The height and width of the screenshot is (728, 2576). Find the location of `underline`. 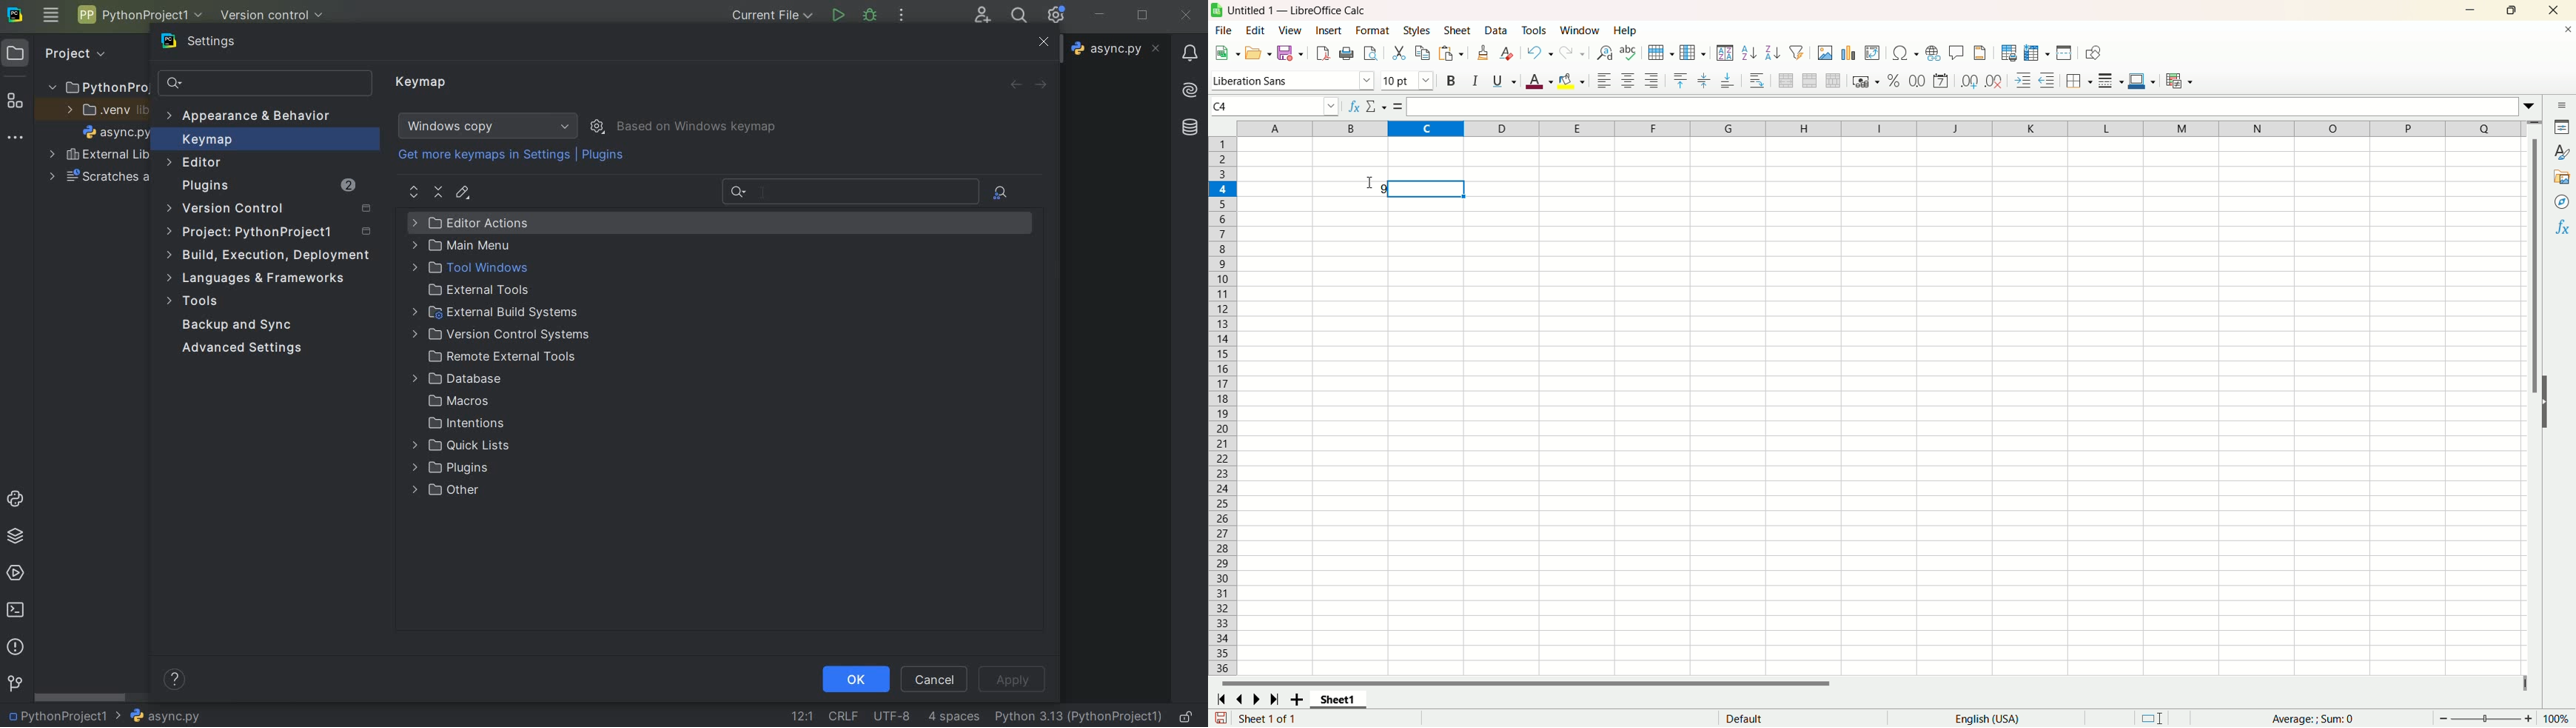

underline is located at coordinates (1502, 83).